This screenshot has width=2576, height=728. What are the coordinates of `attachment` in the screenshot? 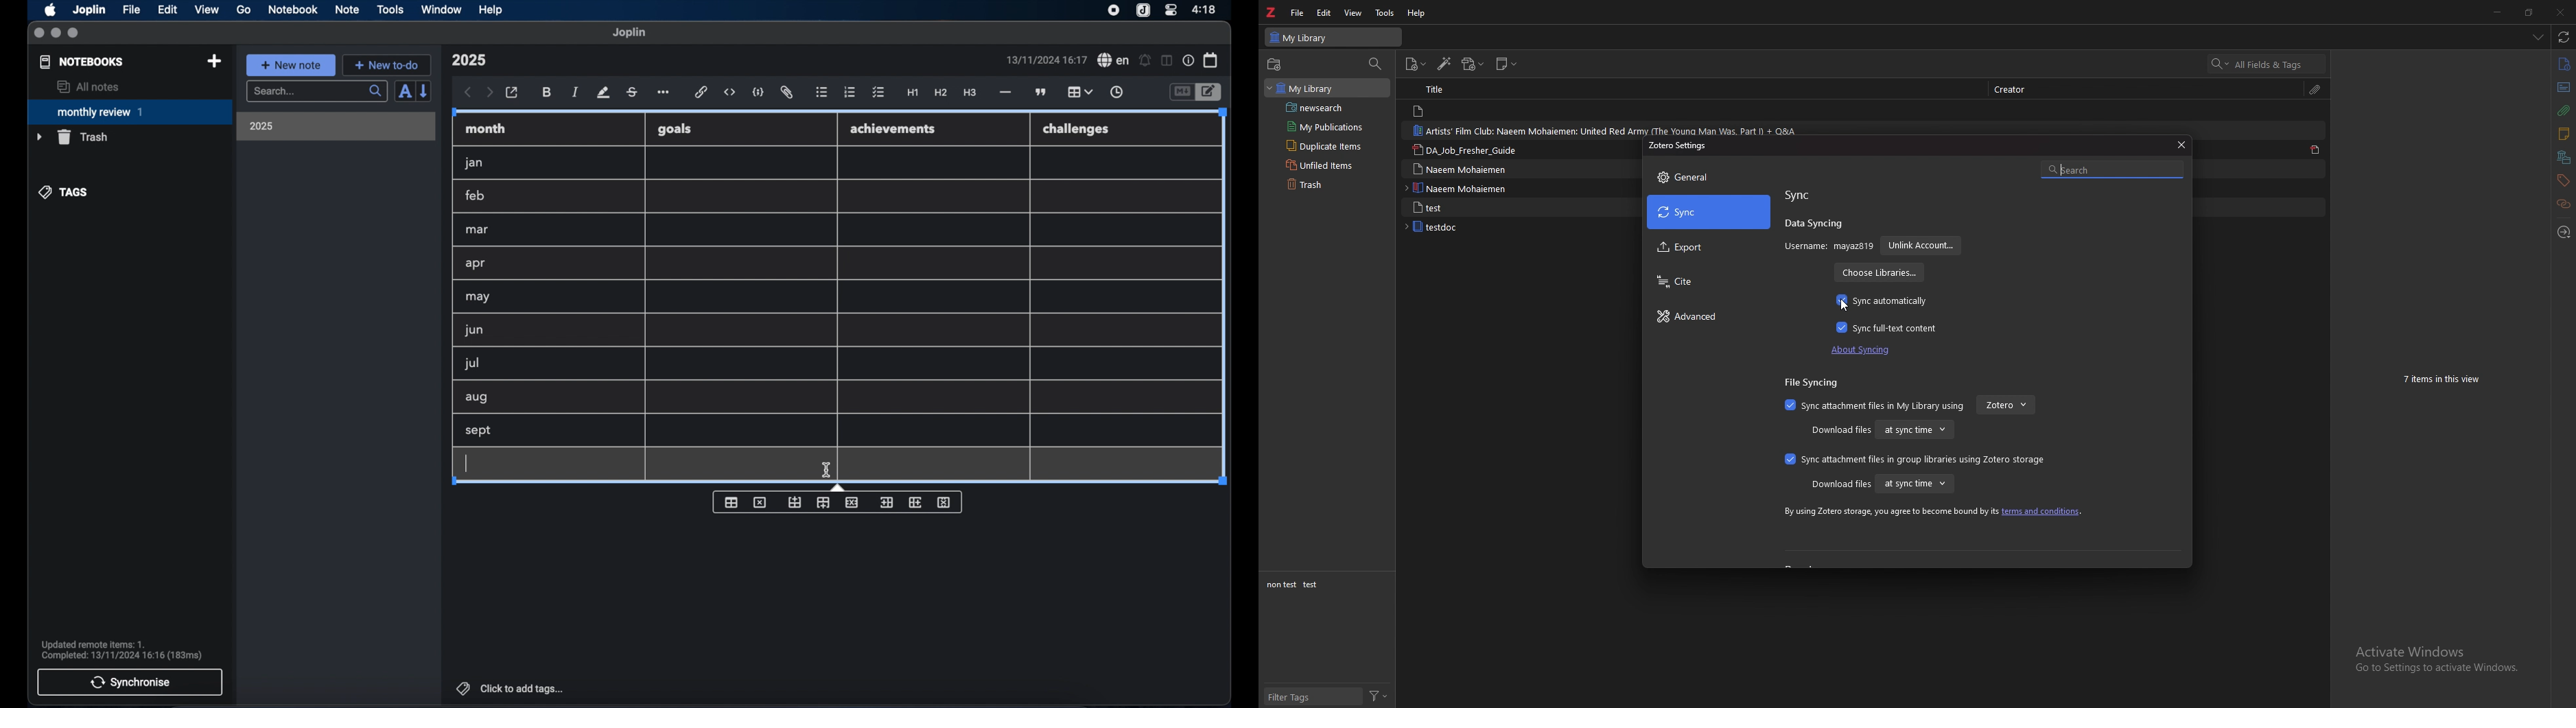 It's located at (2316, 88).